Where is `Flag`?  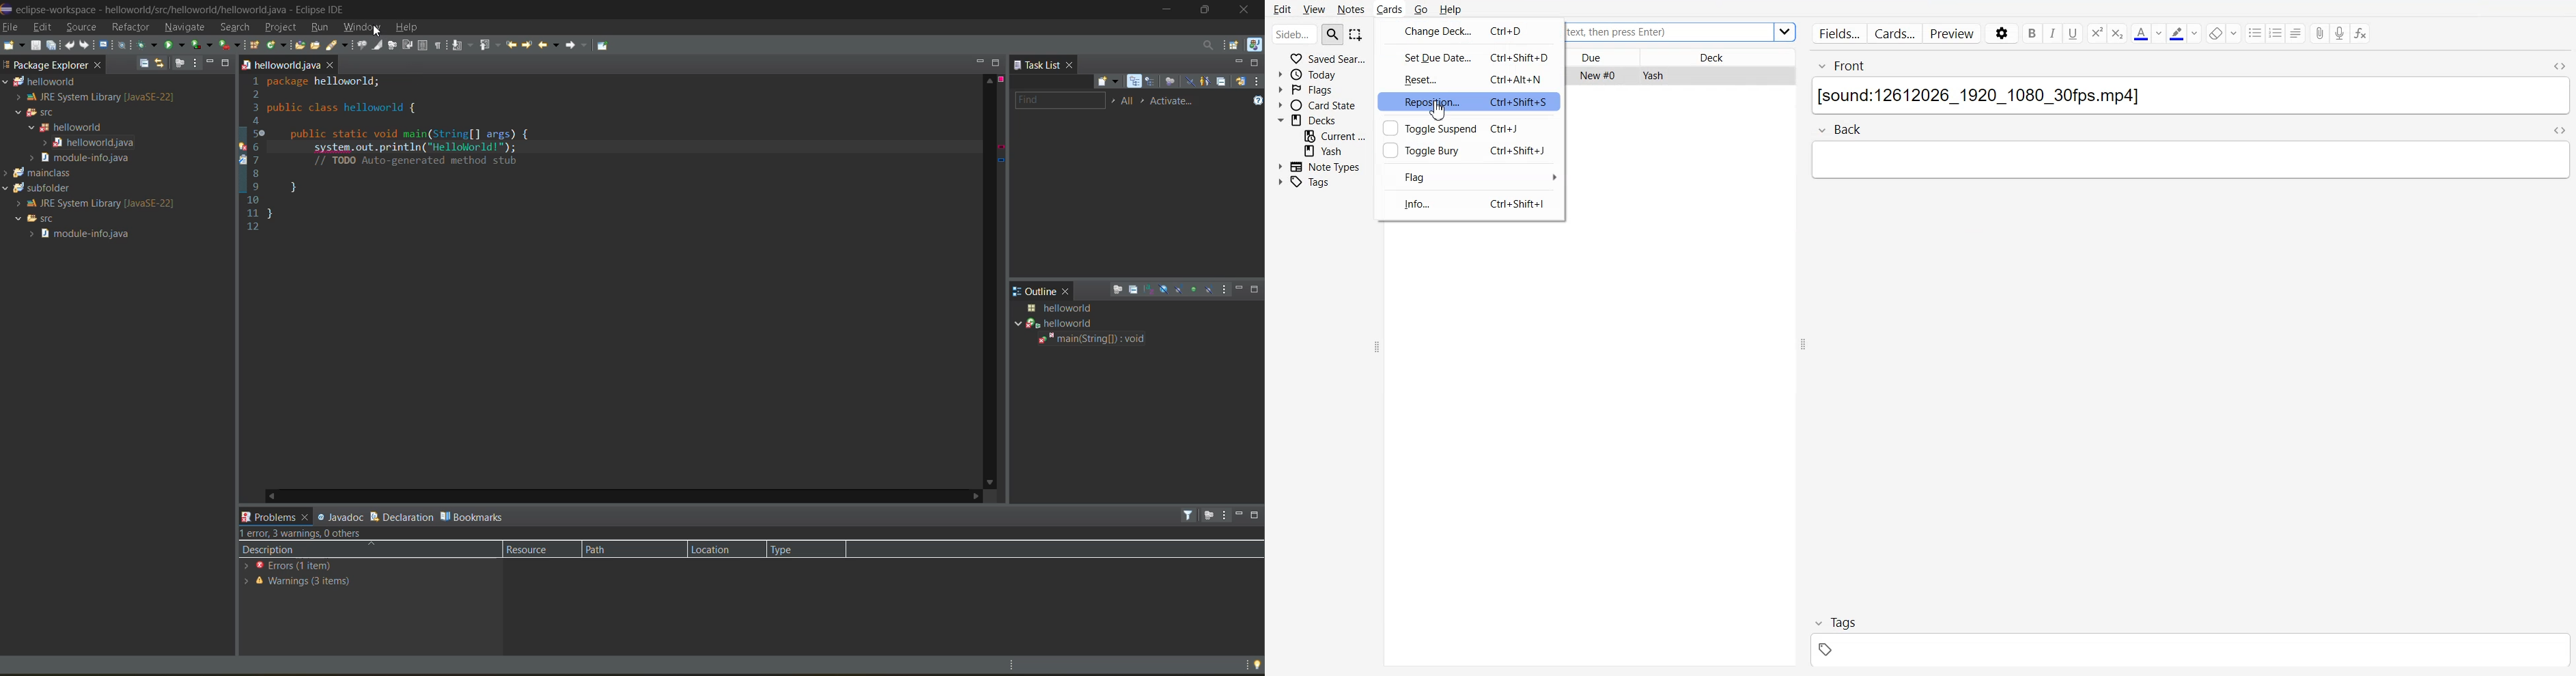 Flag is located at coordinates (1469, 176).